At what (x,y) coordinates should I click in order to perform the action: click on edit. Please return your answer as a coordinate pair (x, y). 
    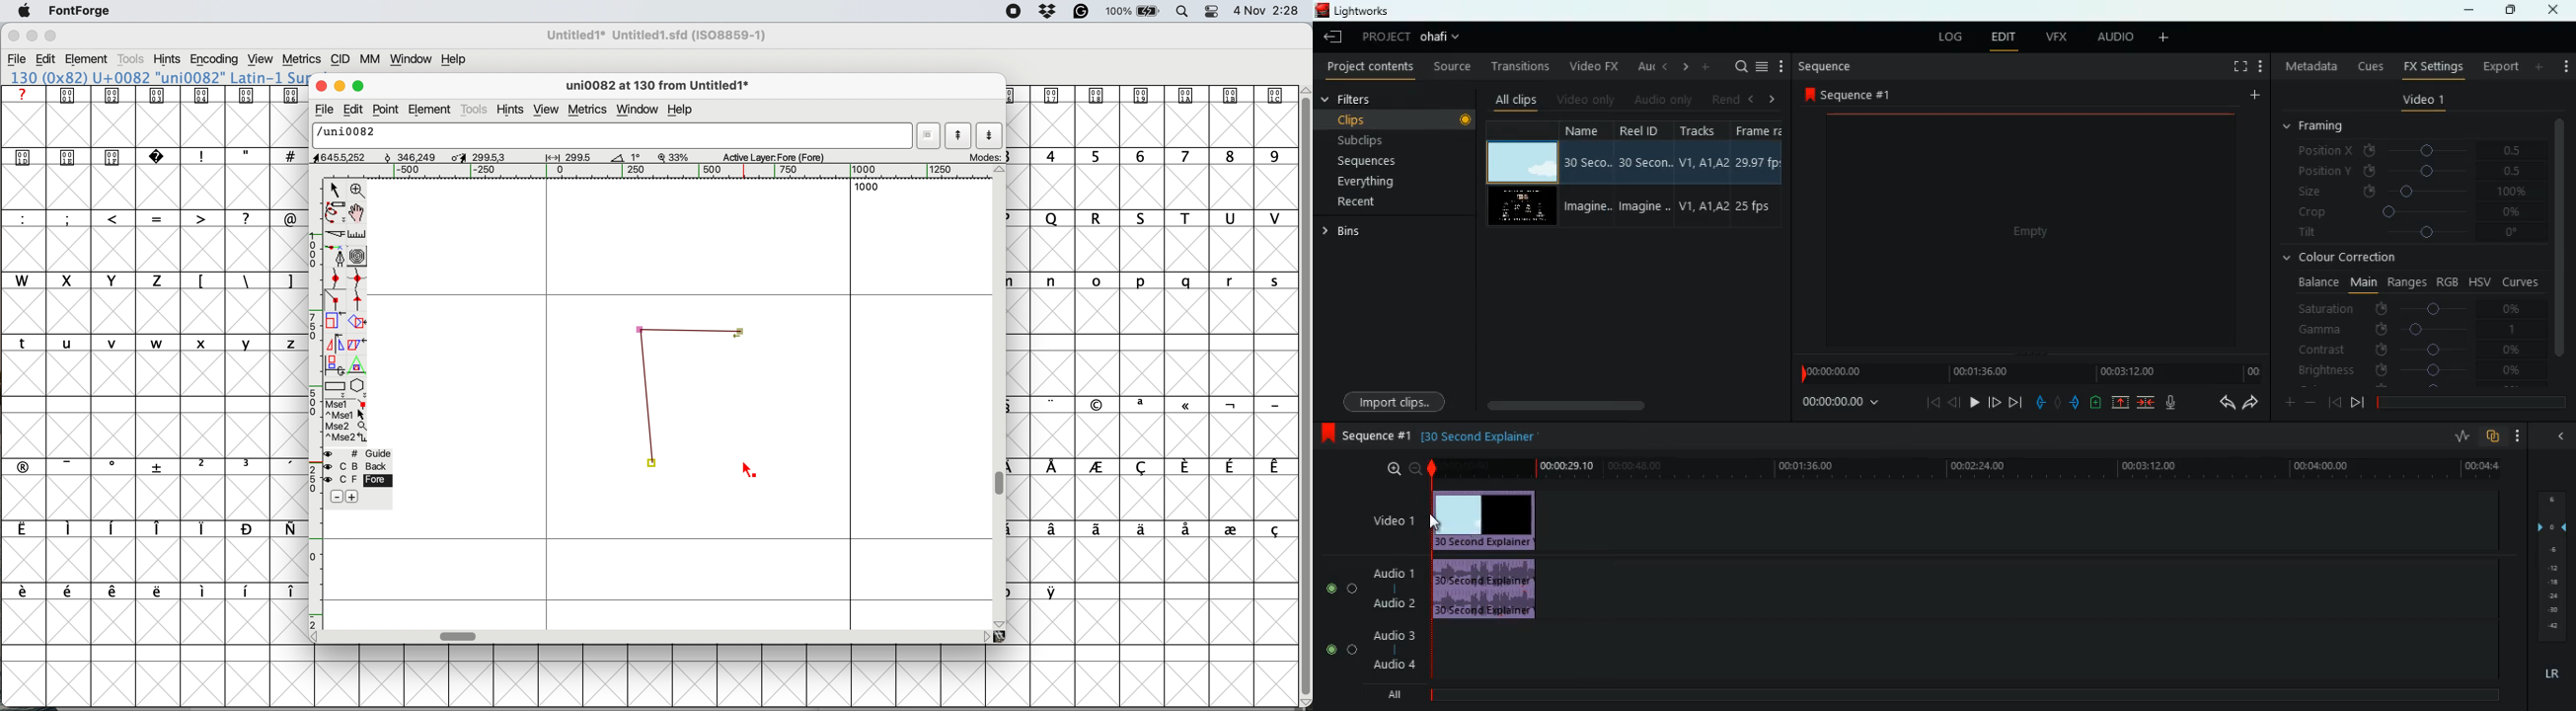
    Looking at the image, I should click on (2004, 37).